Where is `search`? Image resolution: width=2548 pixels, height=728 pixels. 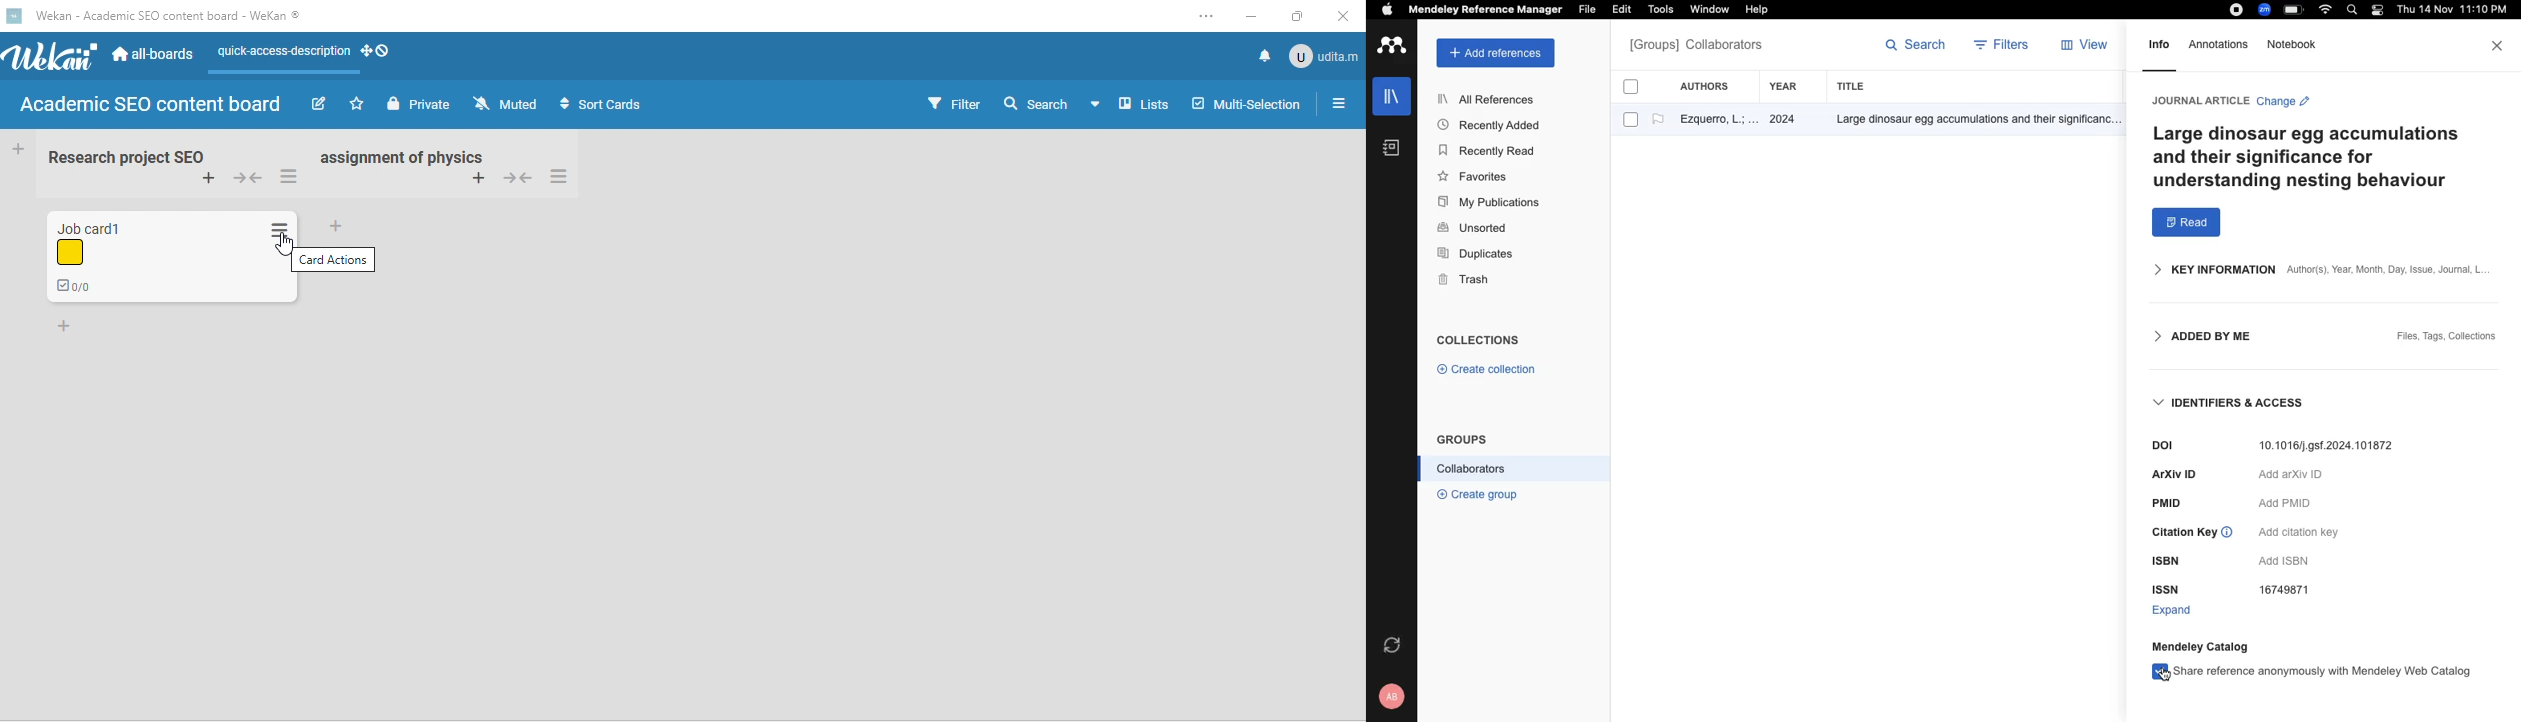
search is located at coordinates (1033, 103).